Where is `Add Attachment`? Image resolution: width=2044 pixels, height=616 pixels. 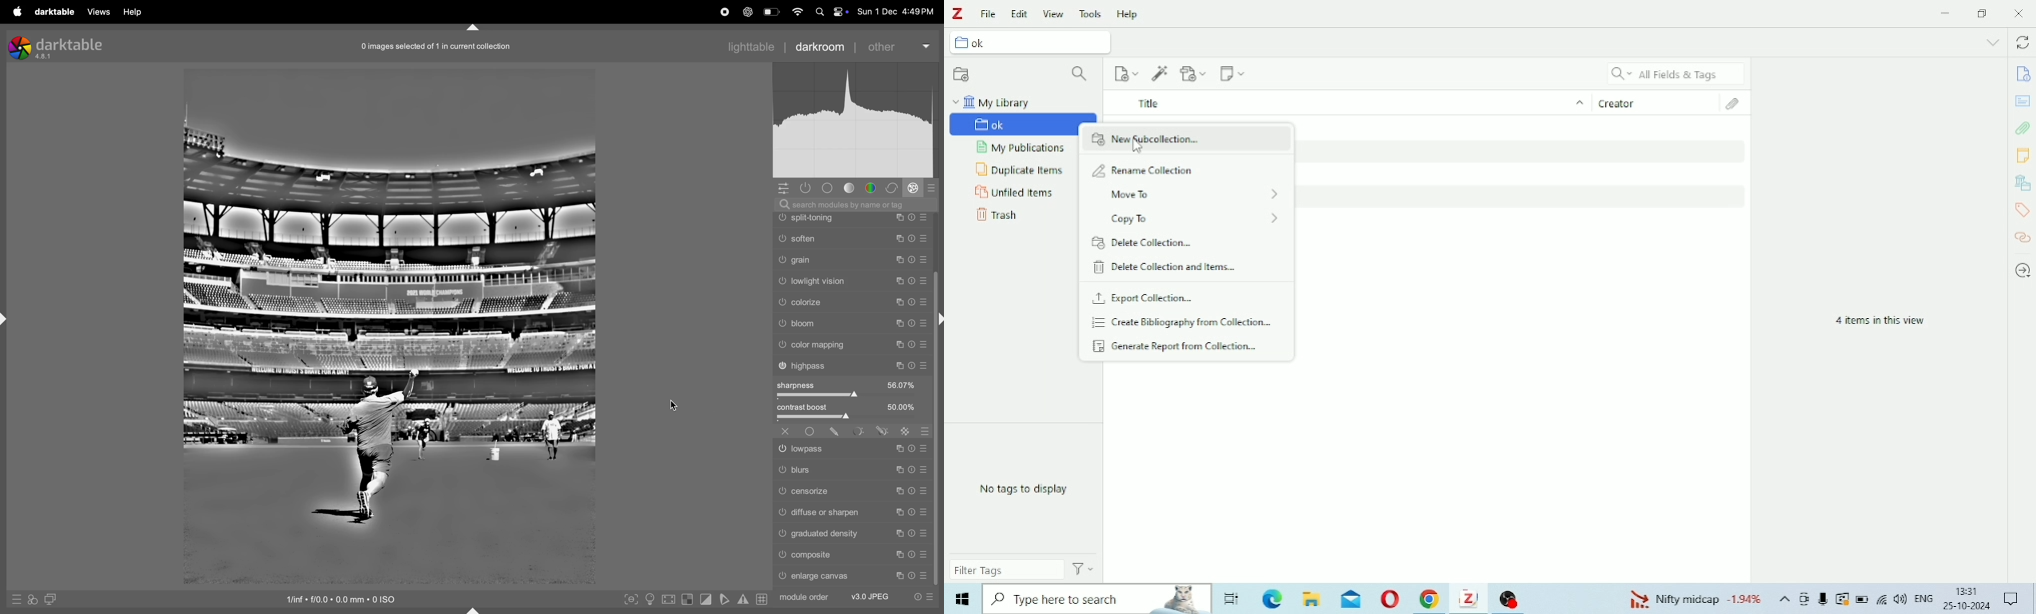 Add Attachment is located at coordinates (1195, 73).